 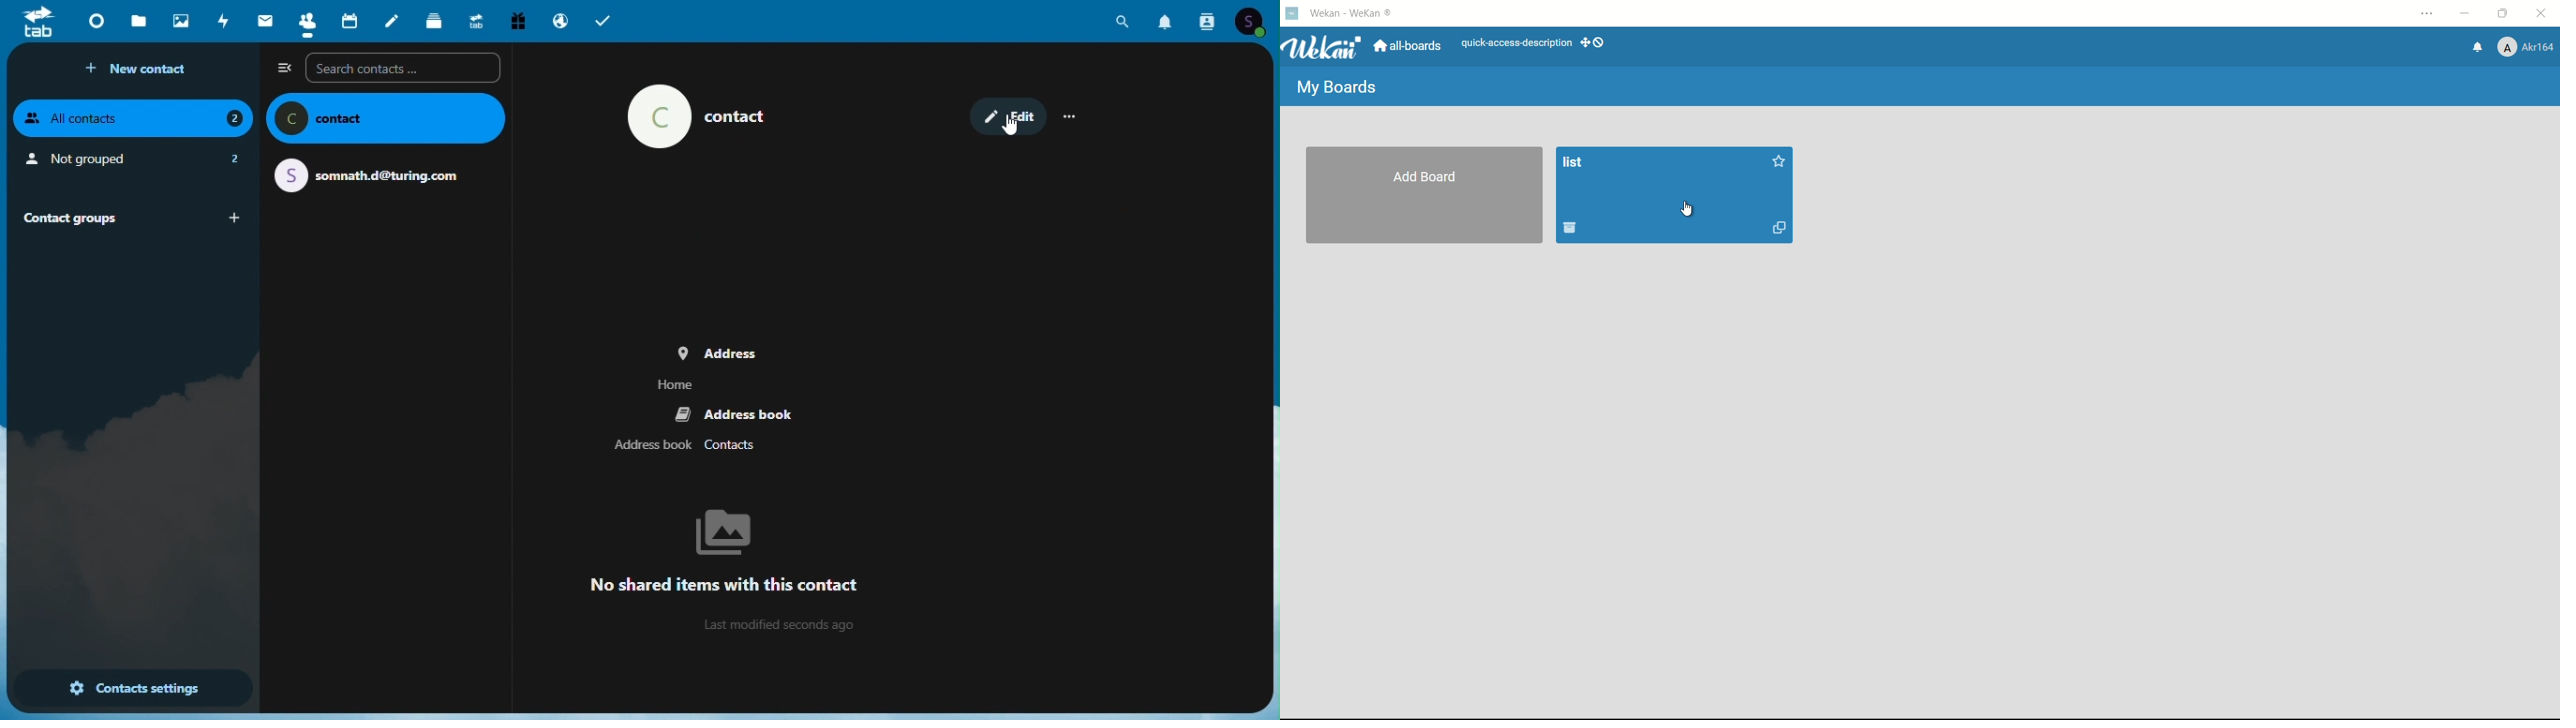 I want to click on Contacts, so click(x=1210, y=22).